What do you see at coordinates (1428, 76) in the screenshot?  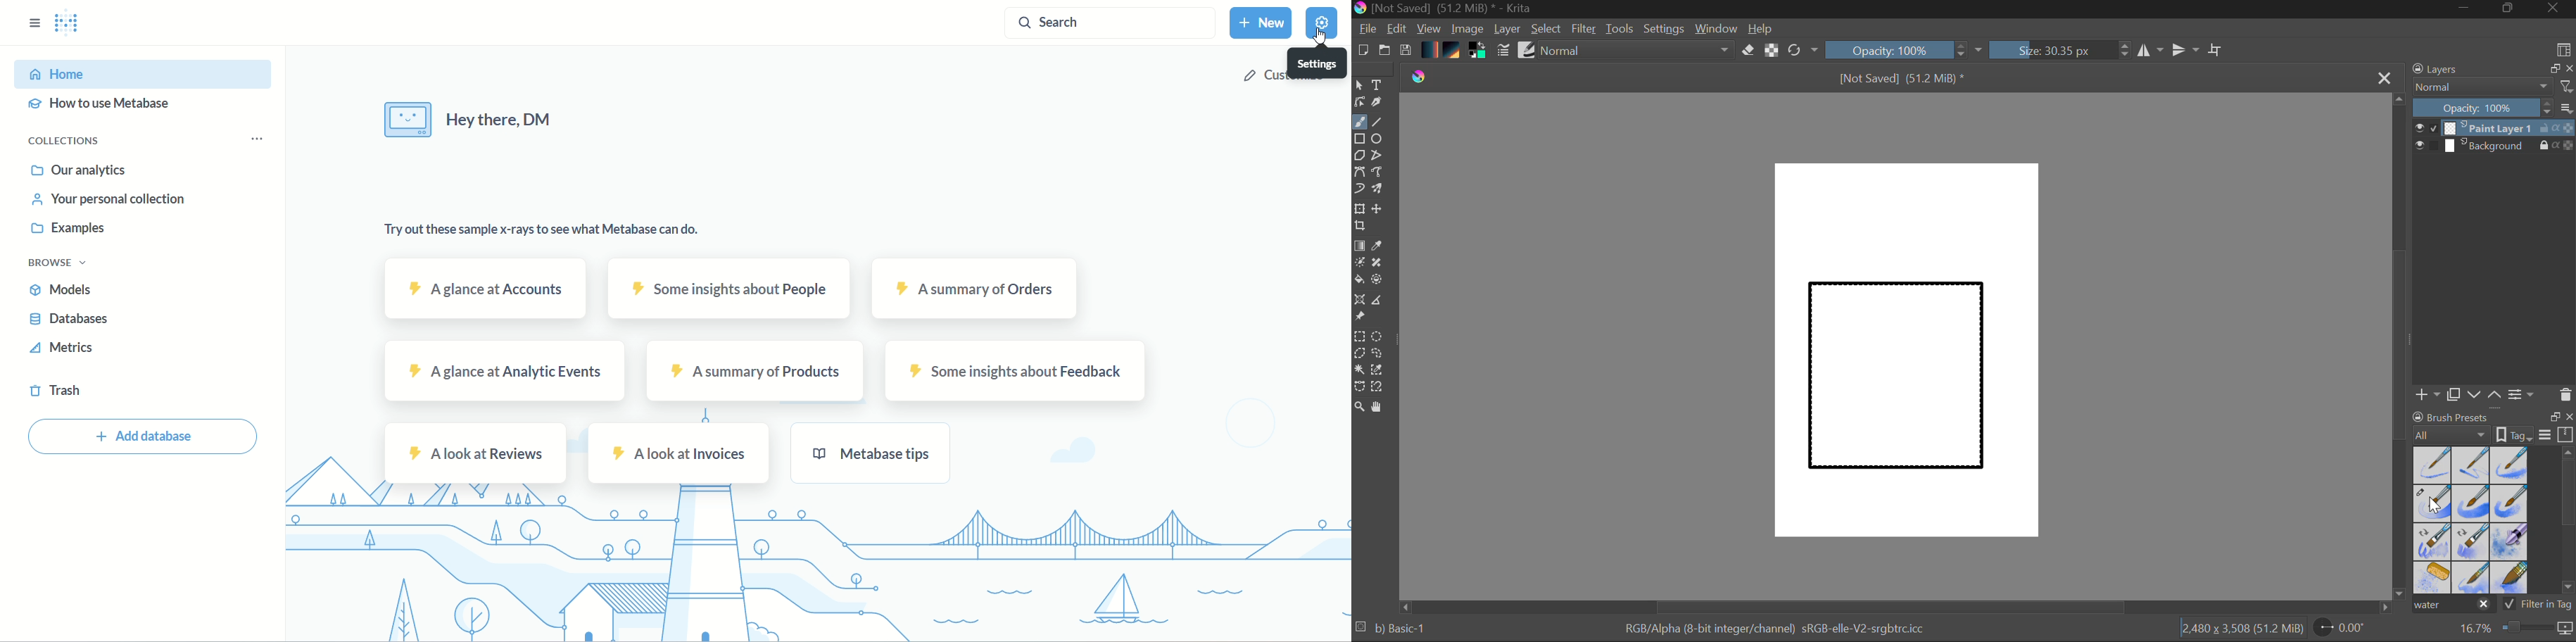 I see `logo` at bounding box center [1428, 76].